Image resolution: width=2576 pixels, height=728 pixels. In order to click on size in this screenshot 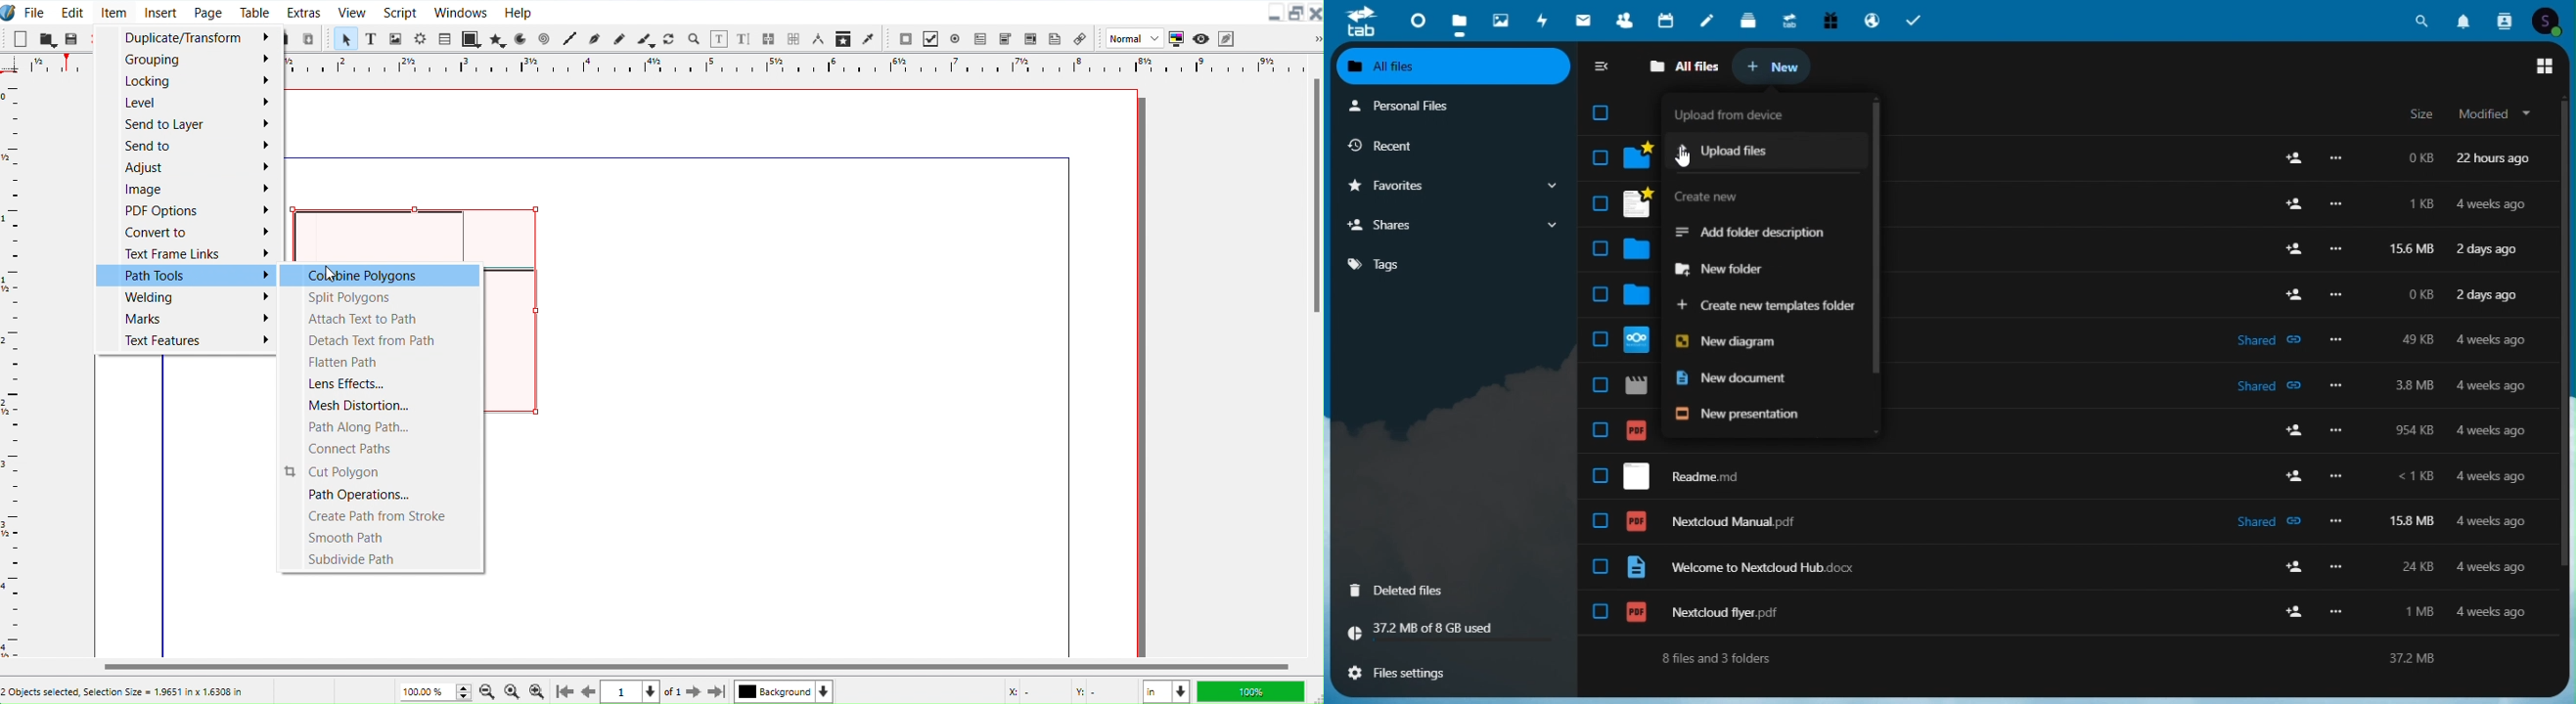, I will do `click(2419, 115)`.